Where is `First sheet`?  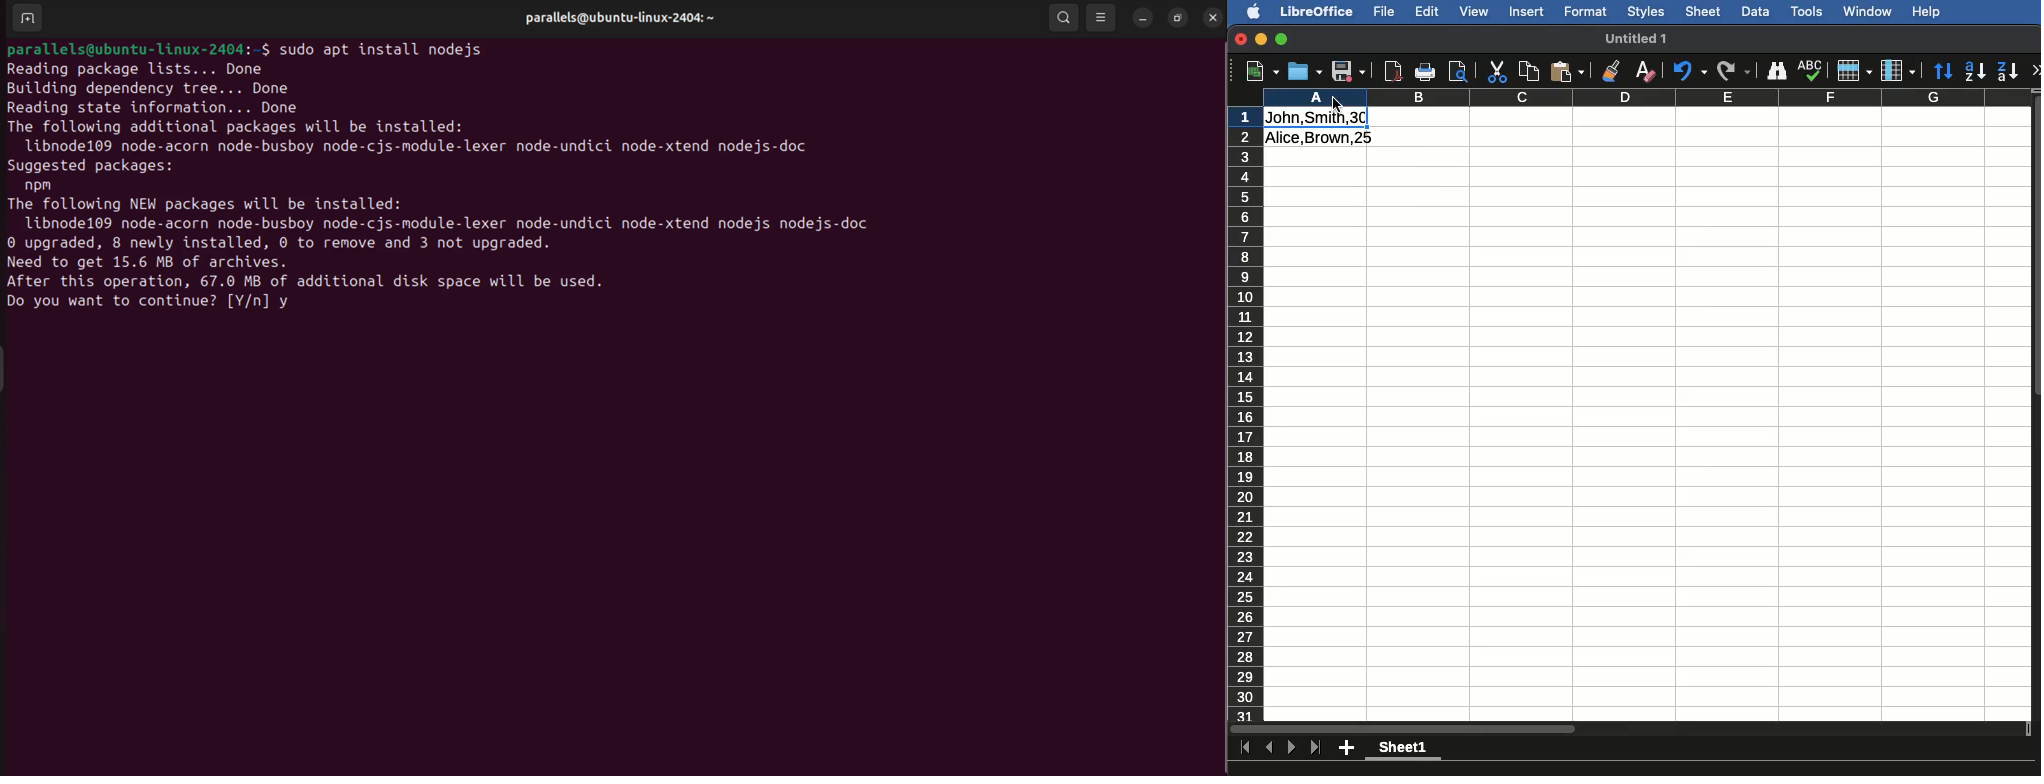
First sheet is located at coordinates (1247, 747).